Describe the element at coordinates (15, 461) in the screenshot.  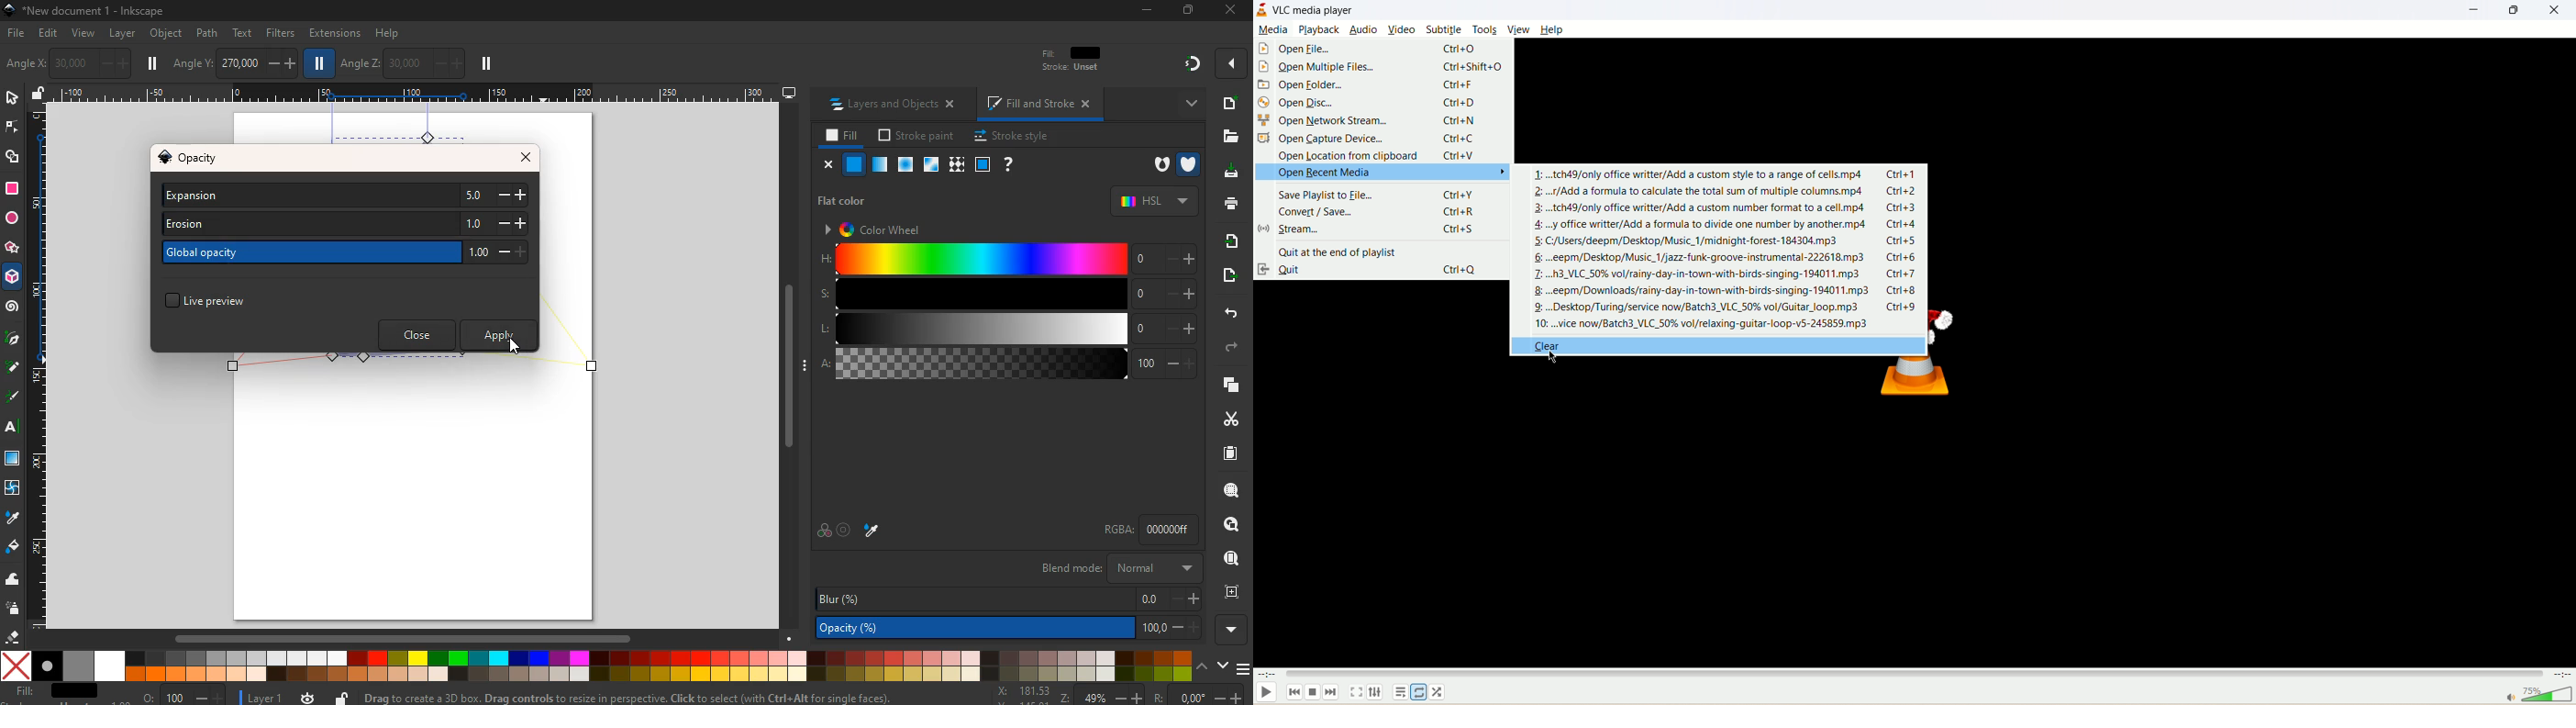
I see `screen` at that location.